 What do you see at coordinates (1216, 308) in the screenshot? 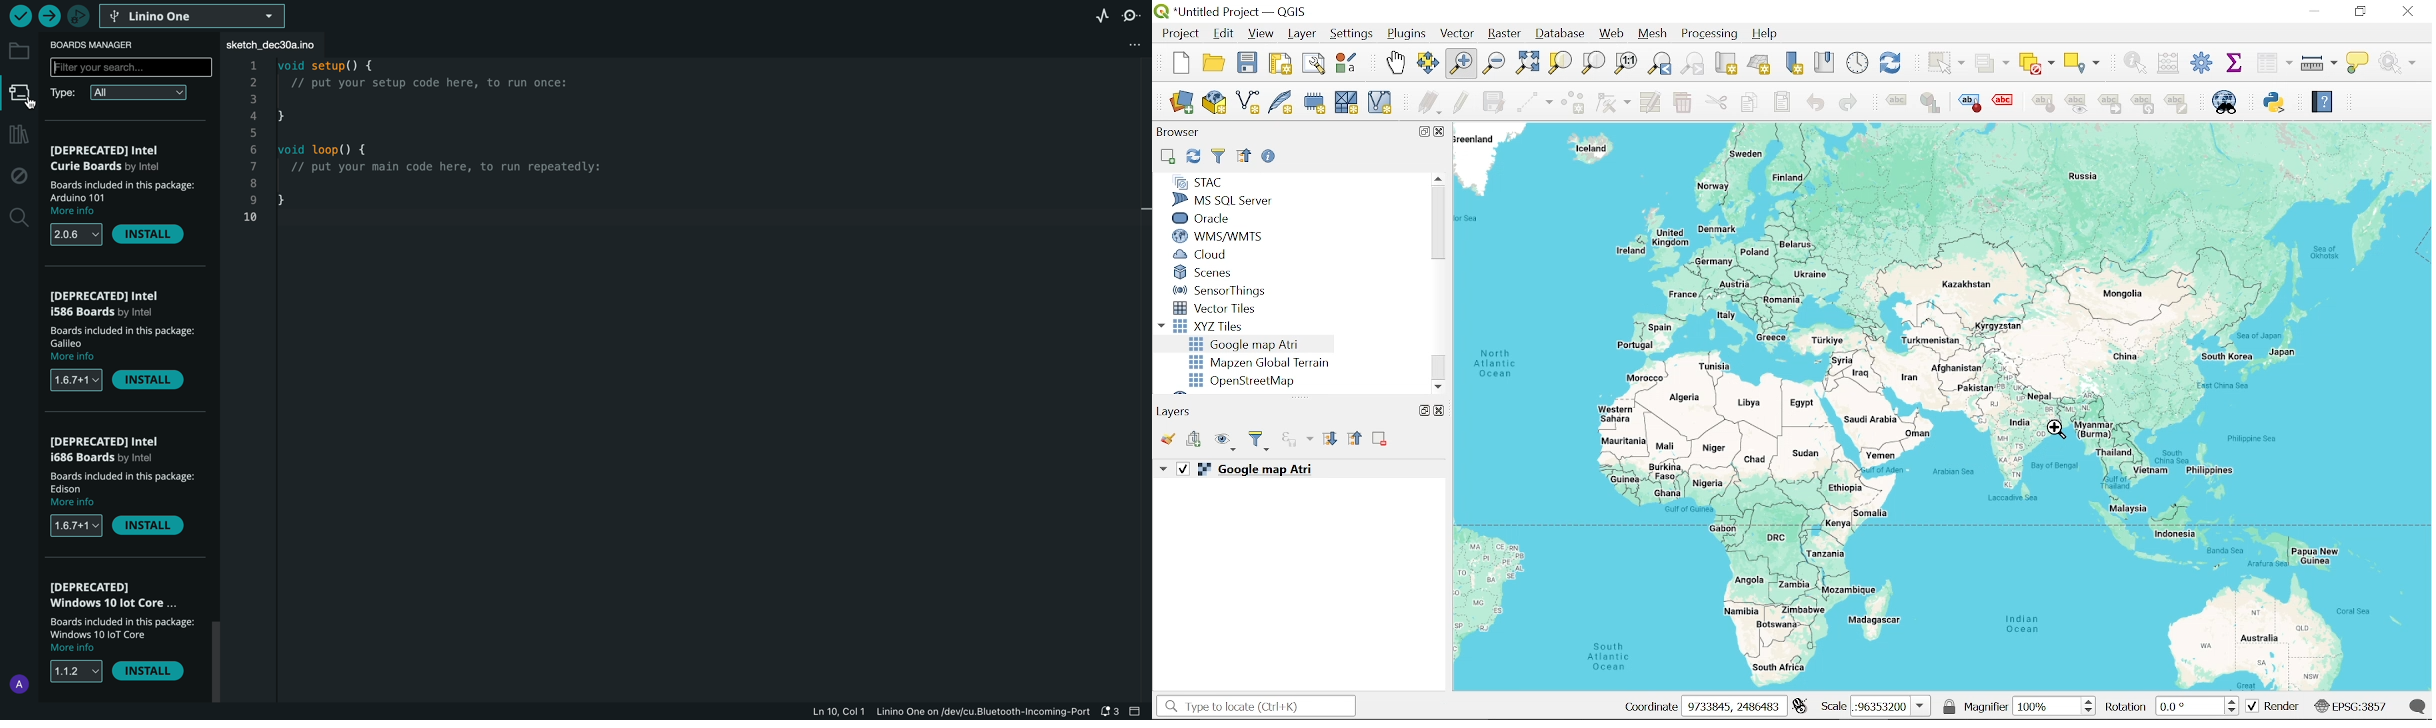
I see `Vector tiles` at bounding box center [1216, 308].